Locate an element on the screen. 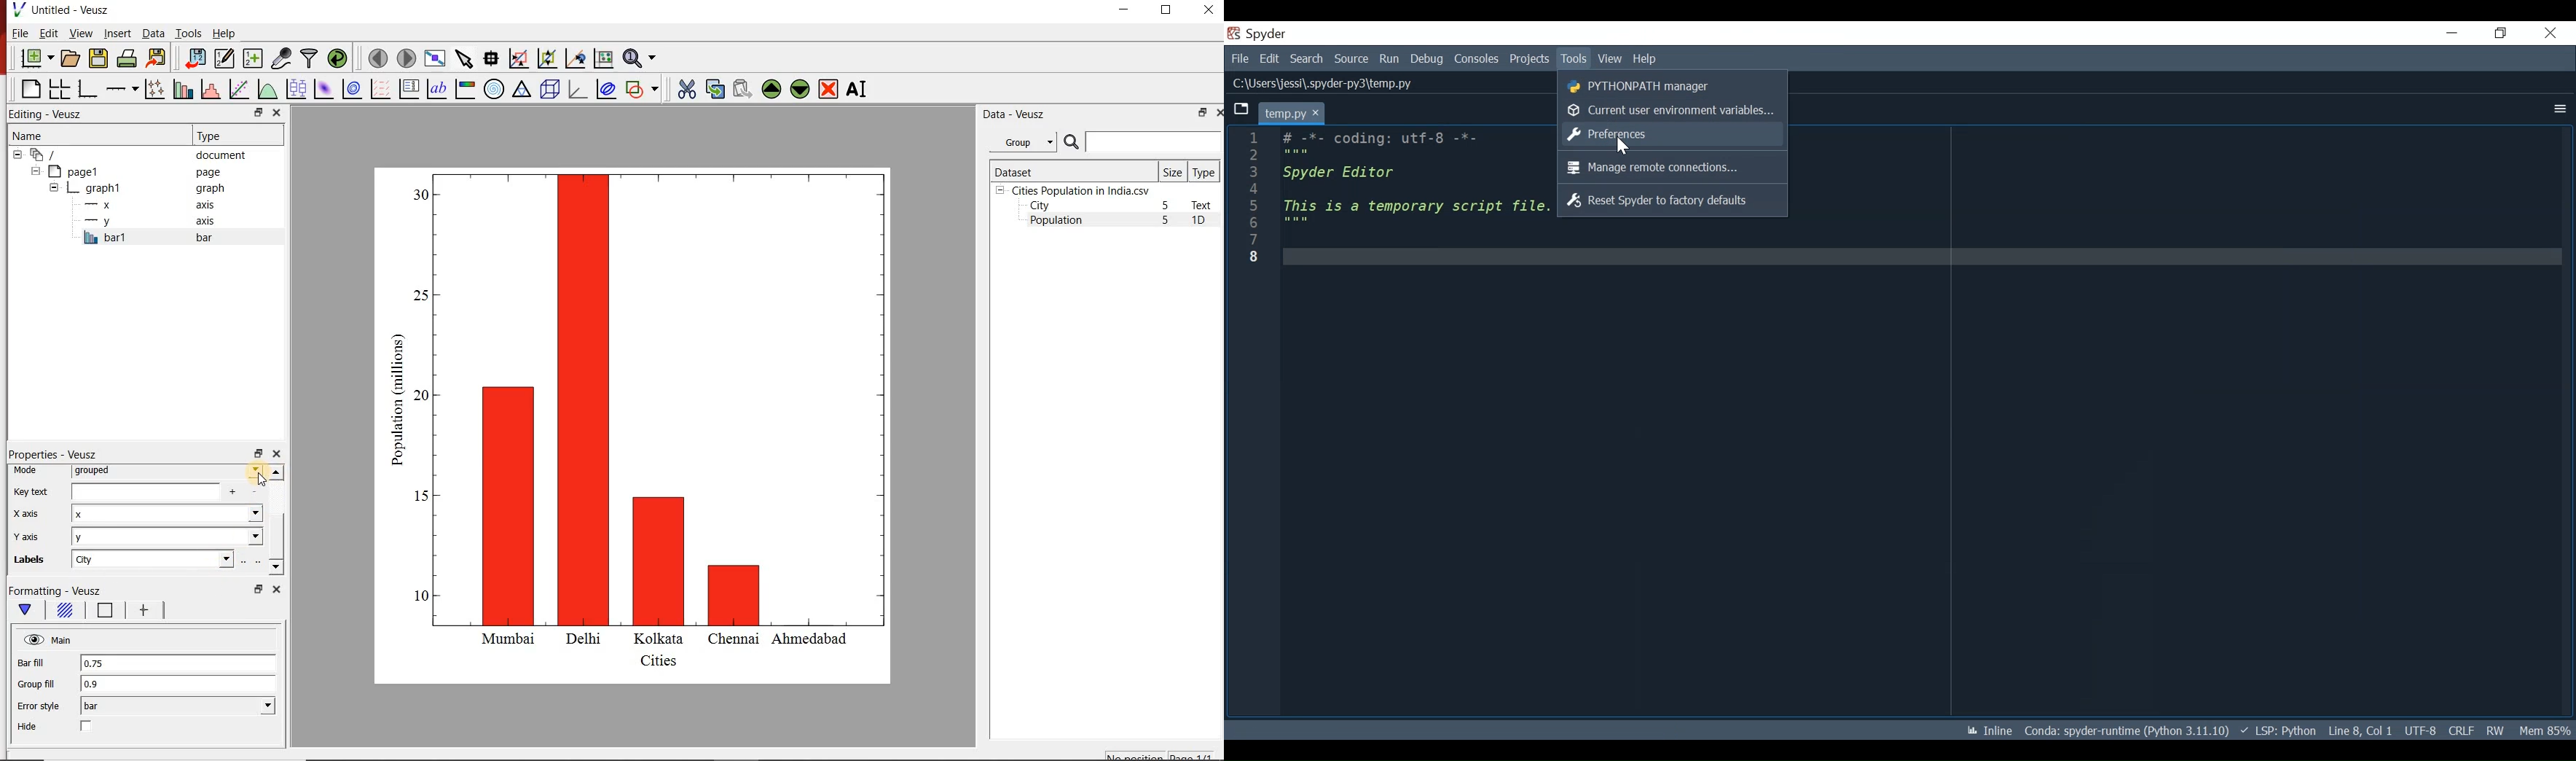  view plot full screen is located at coordinates (435, 58).